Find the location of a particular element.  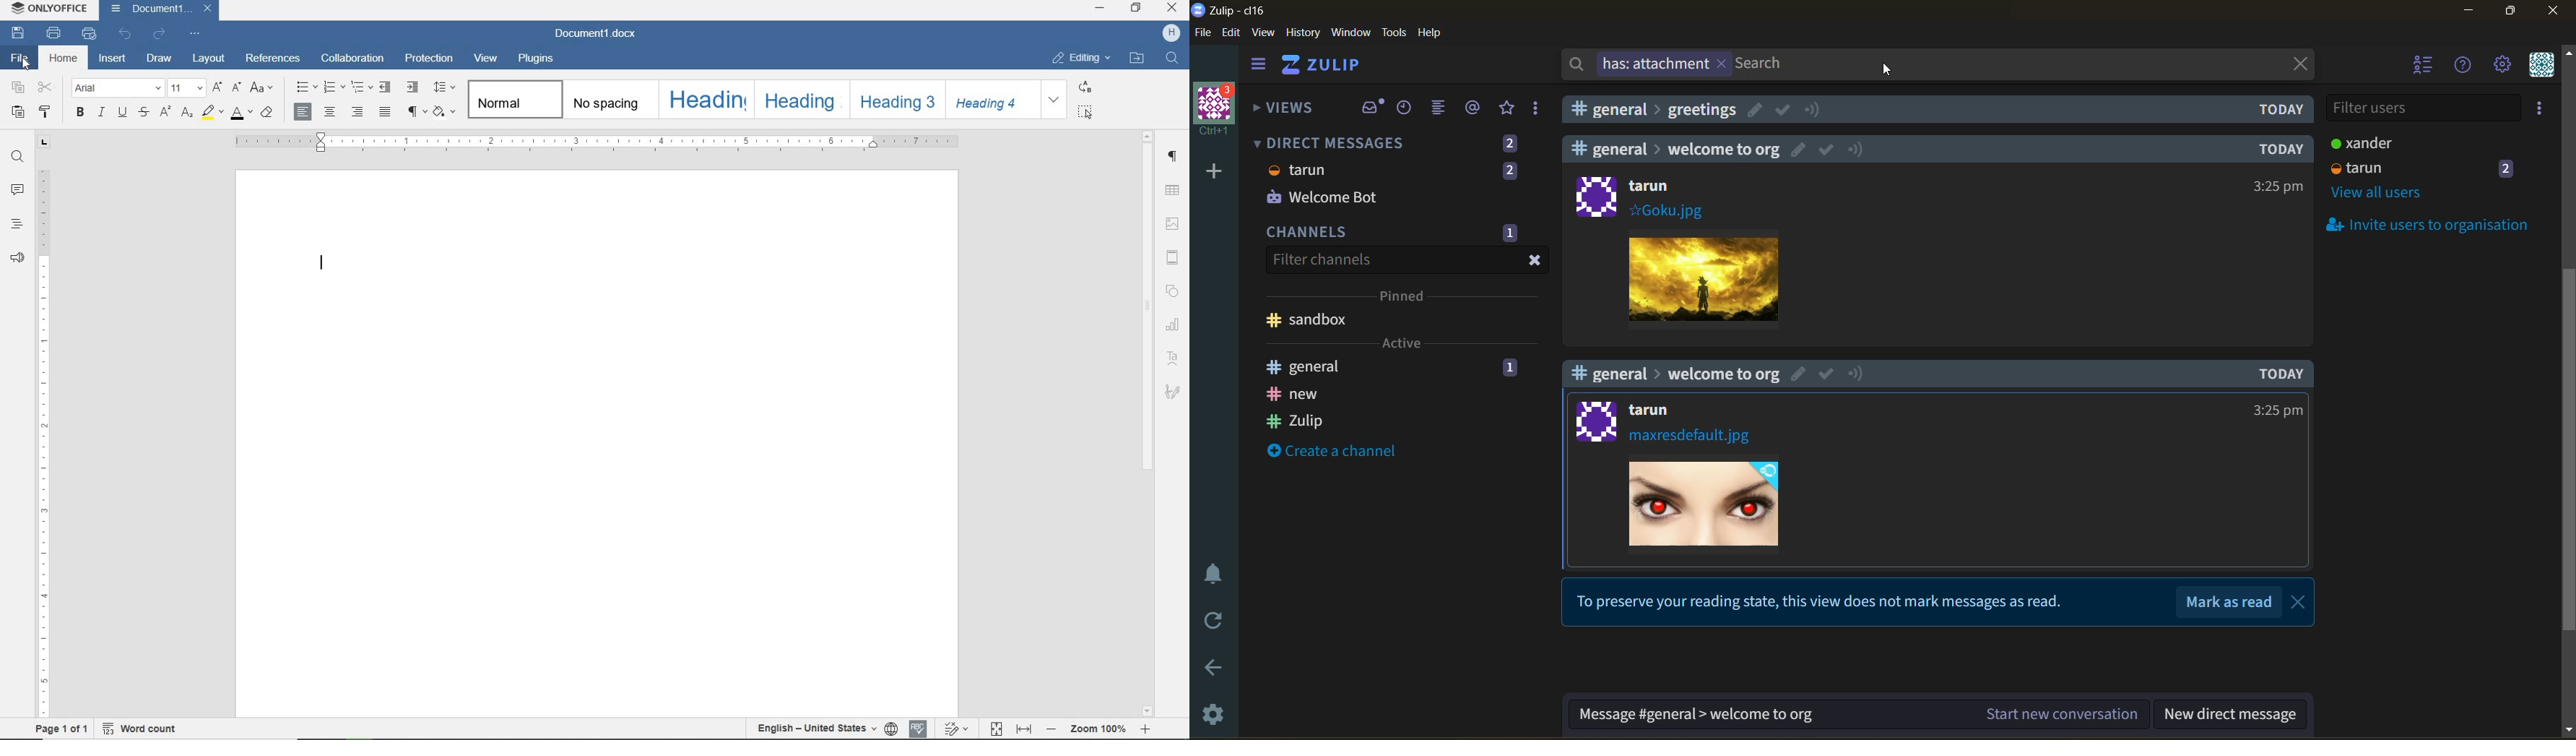

fit to width is located at coordinates (1024, 729).